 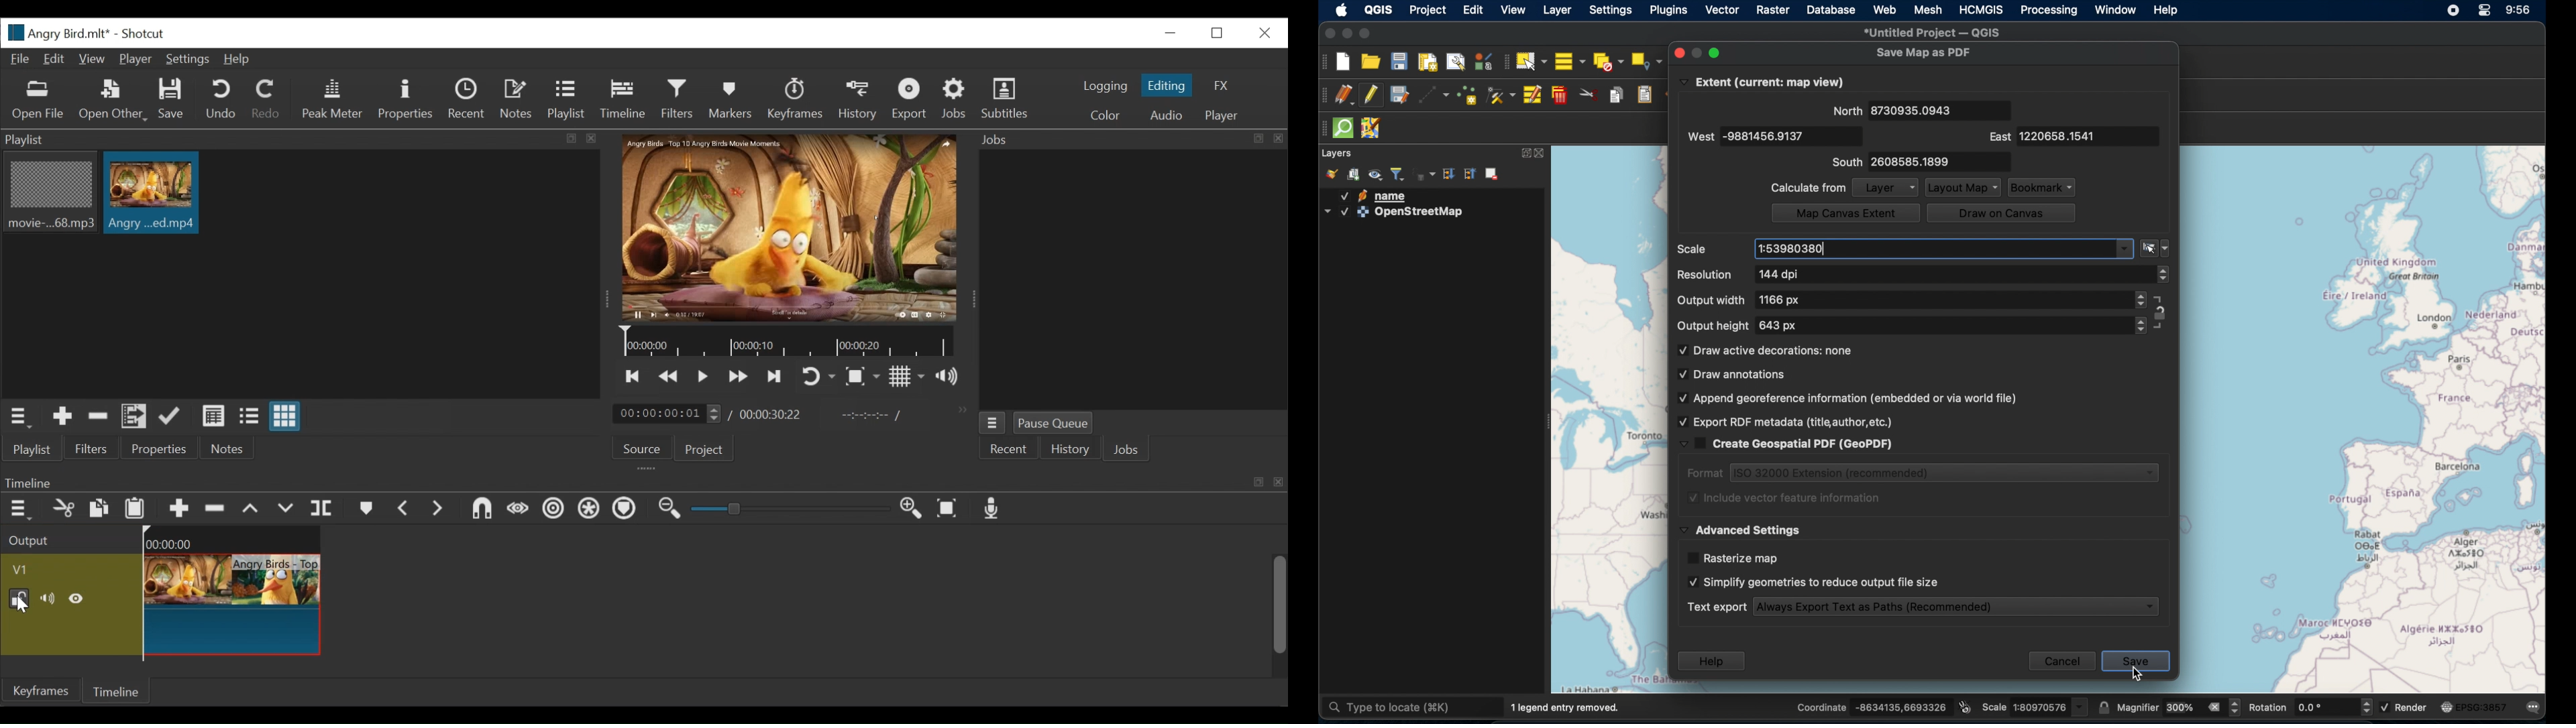 What do you see at coordinates (1711, 661) in the screenshot?
I see `help ` at bounding box center [1711, 661].